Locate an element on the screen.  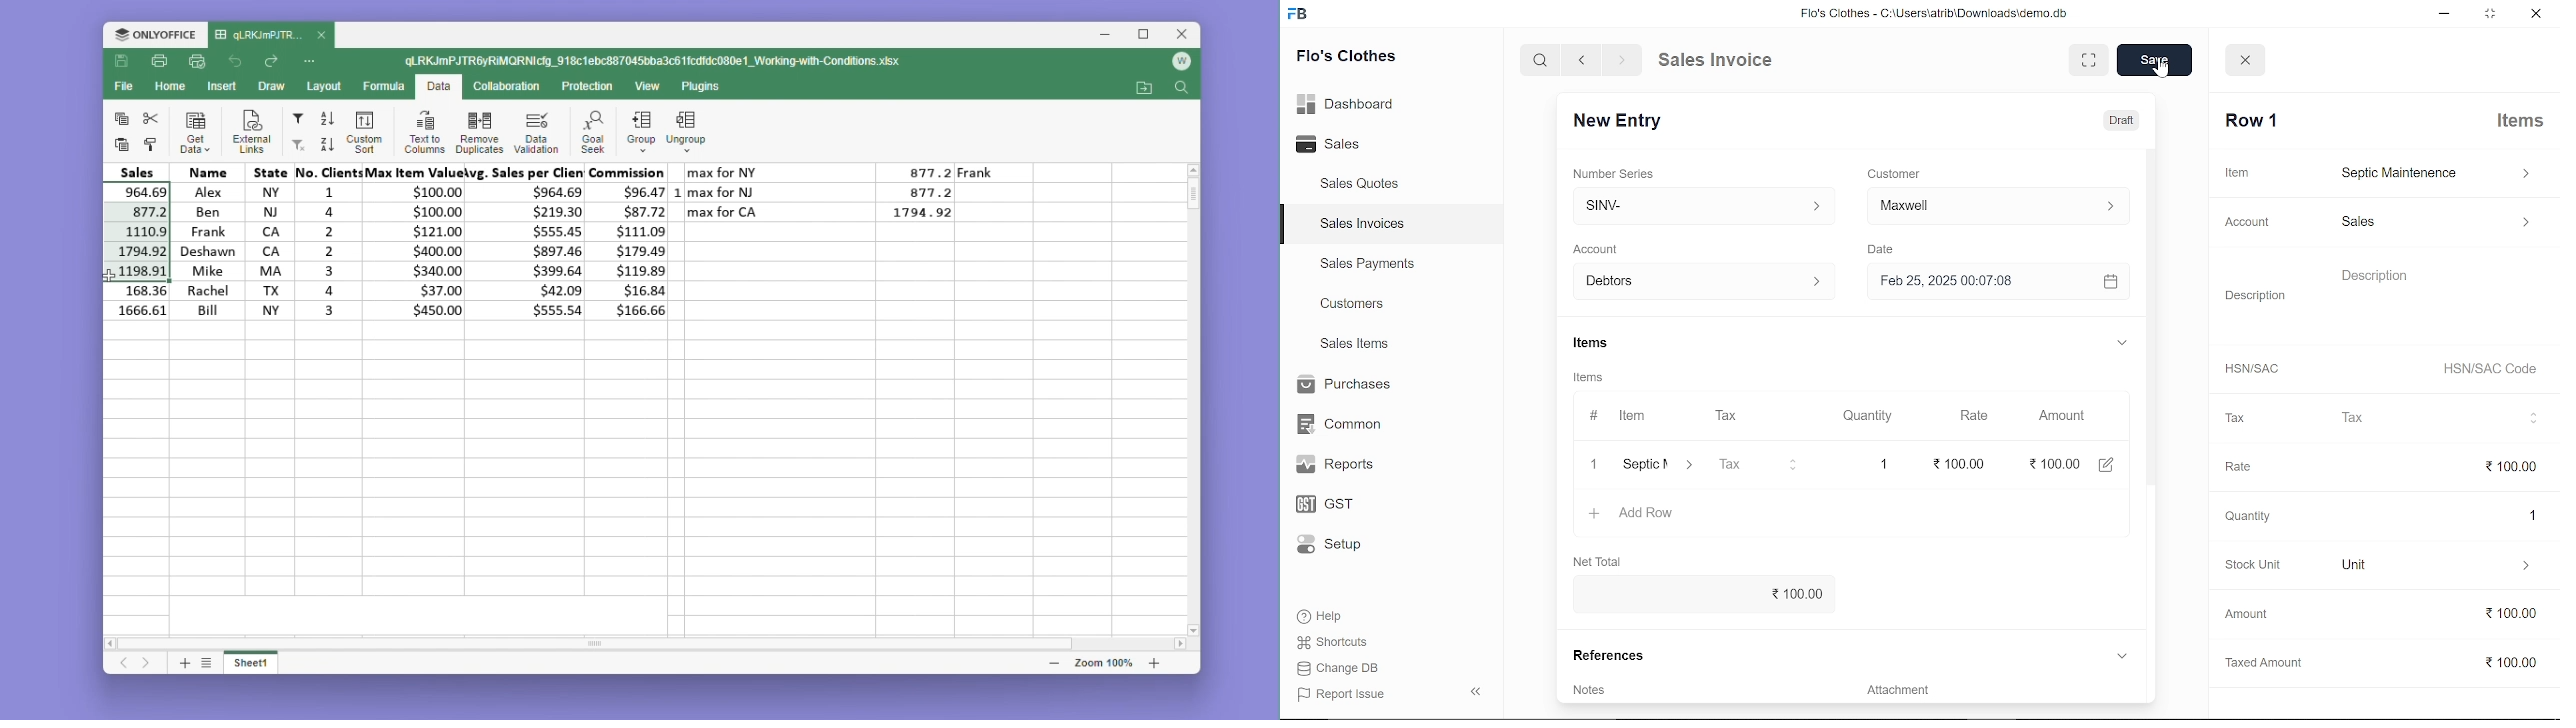
Rate is located at coordinates (1981, 415).